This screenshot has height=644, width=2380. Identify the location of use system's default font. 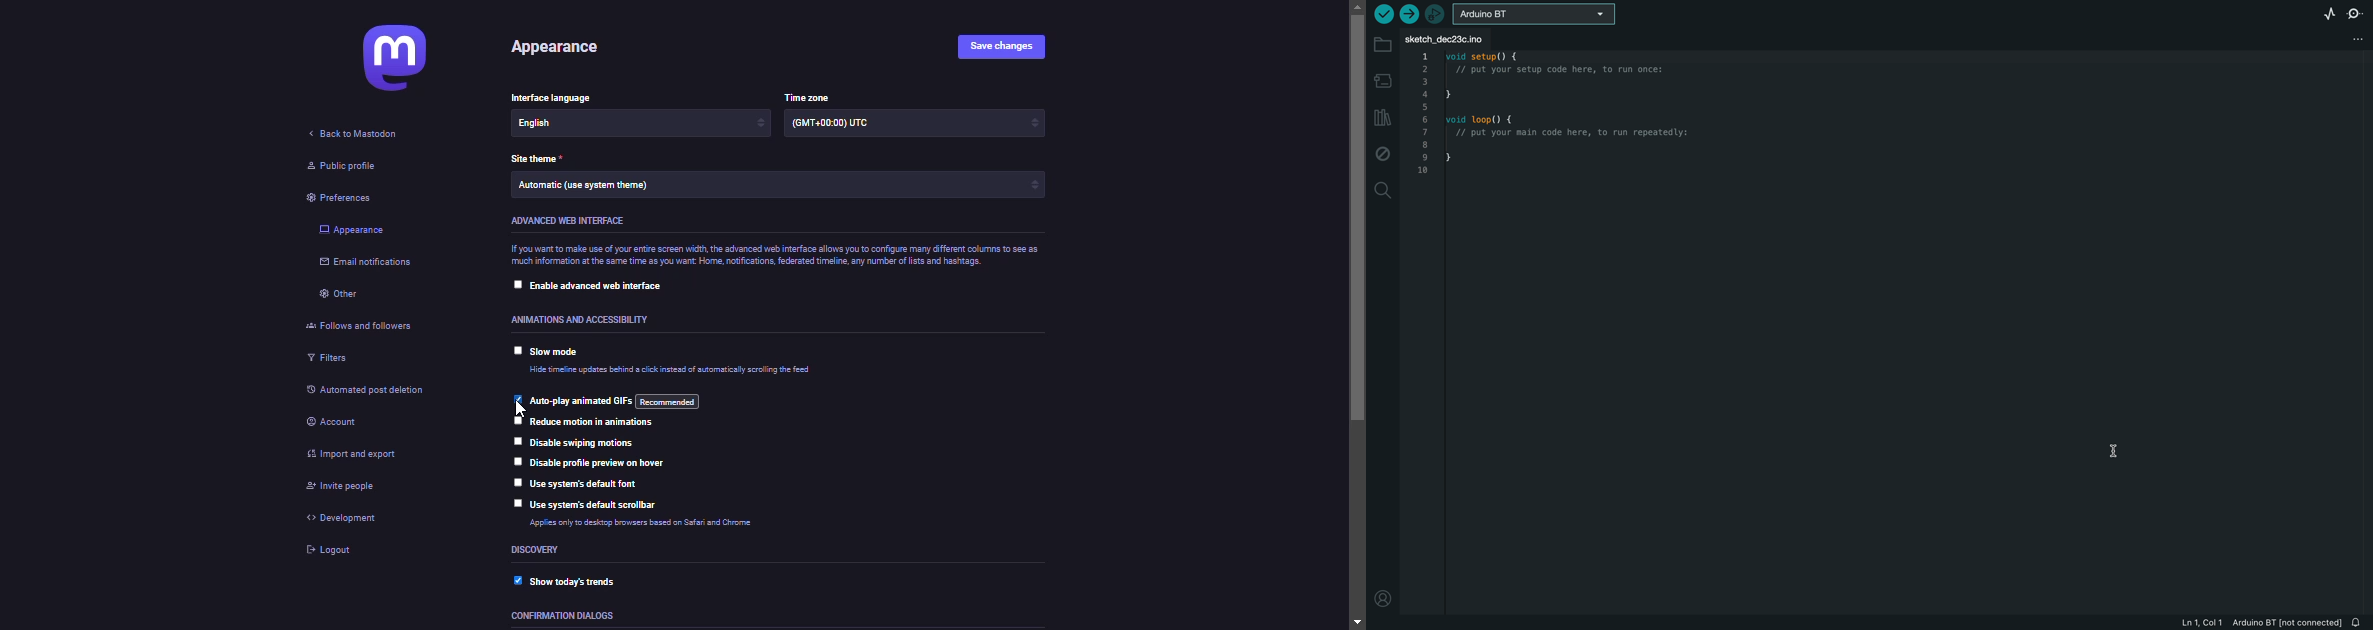
(585, 486).